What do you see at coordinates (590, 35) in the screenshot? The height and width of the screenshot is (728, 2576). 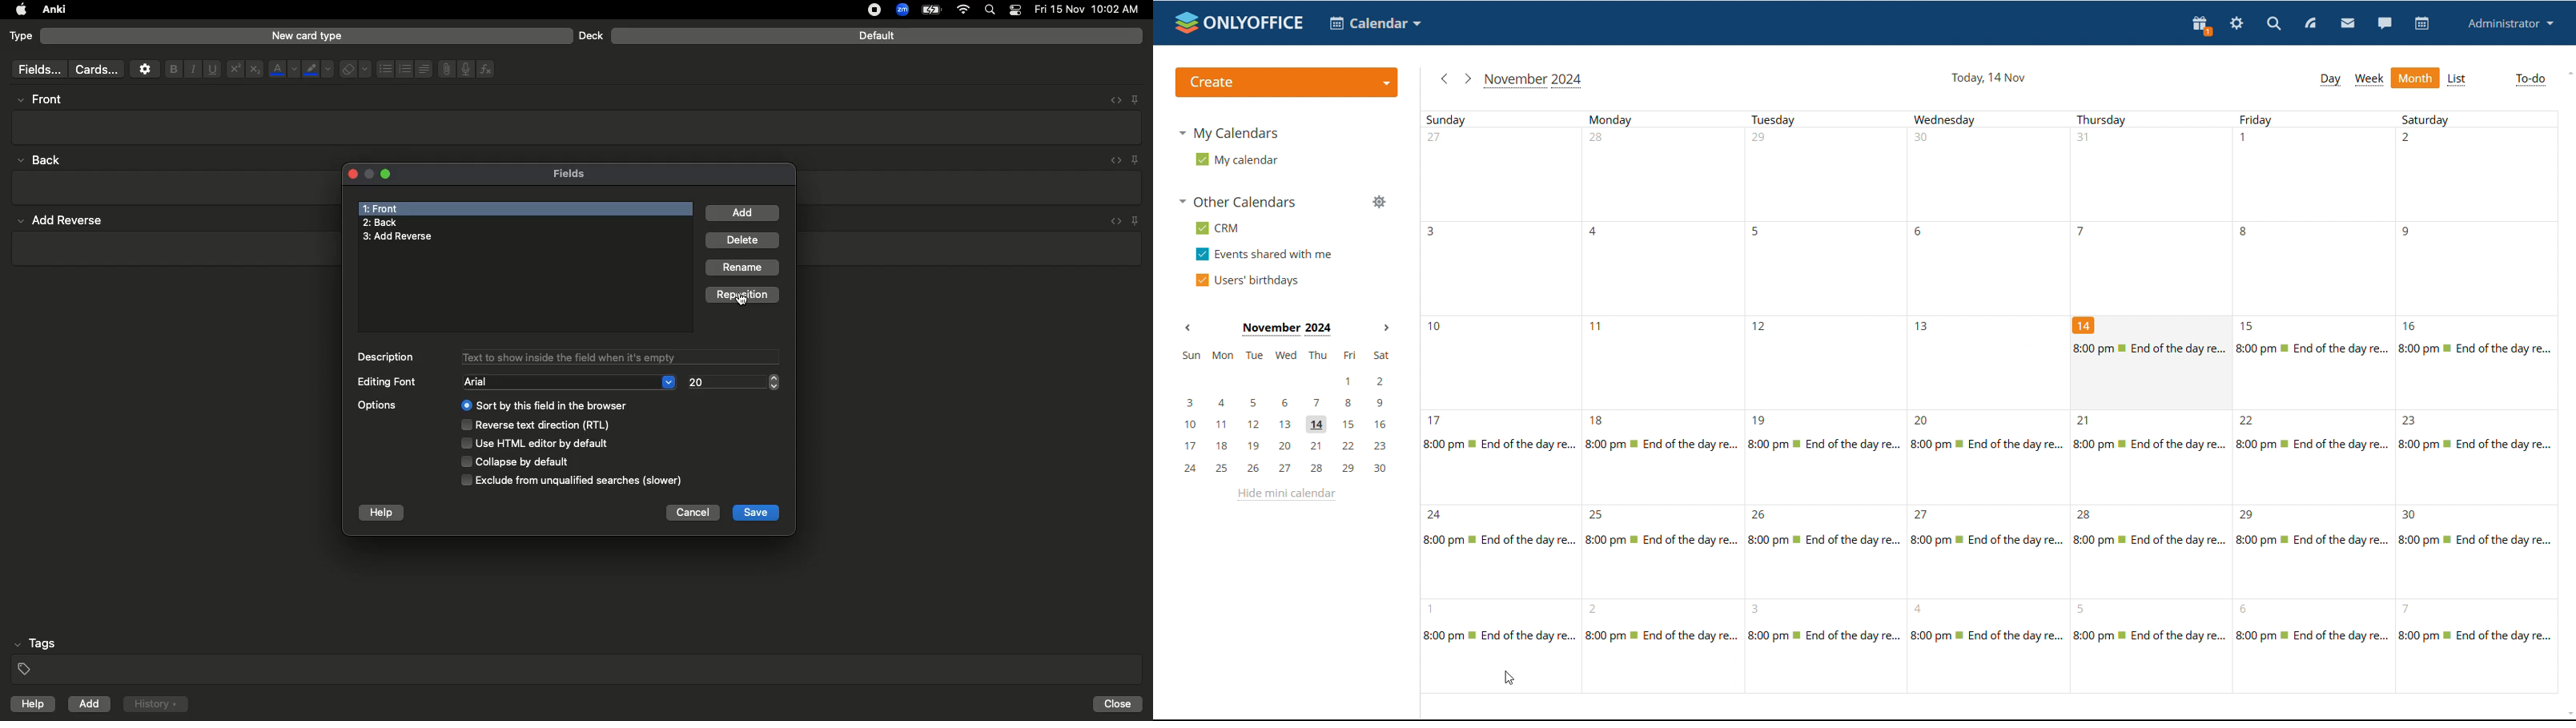 I see `Deck` at bounding box center [590, 35].